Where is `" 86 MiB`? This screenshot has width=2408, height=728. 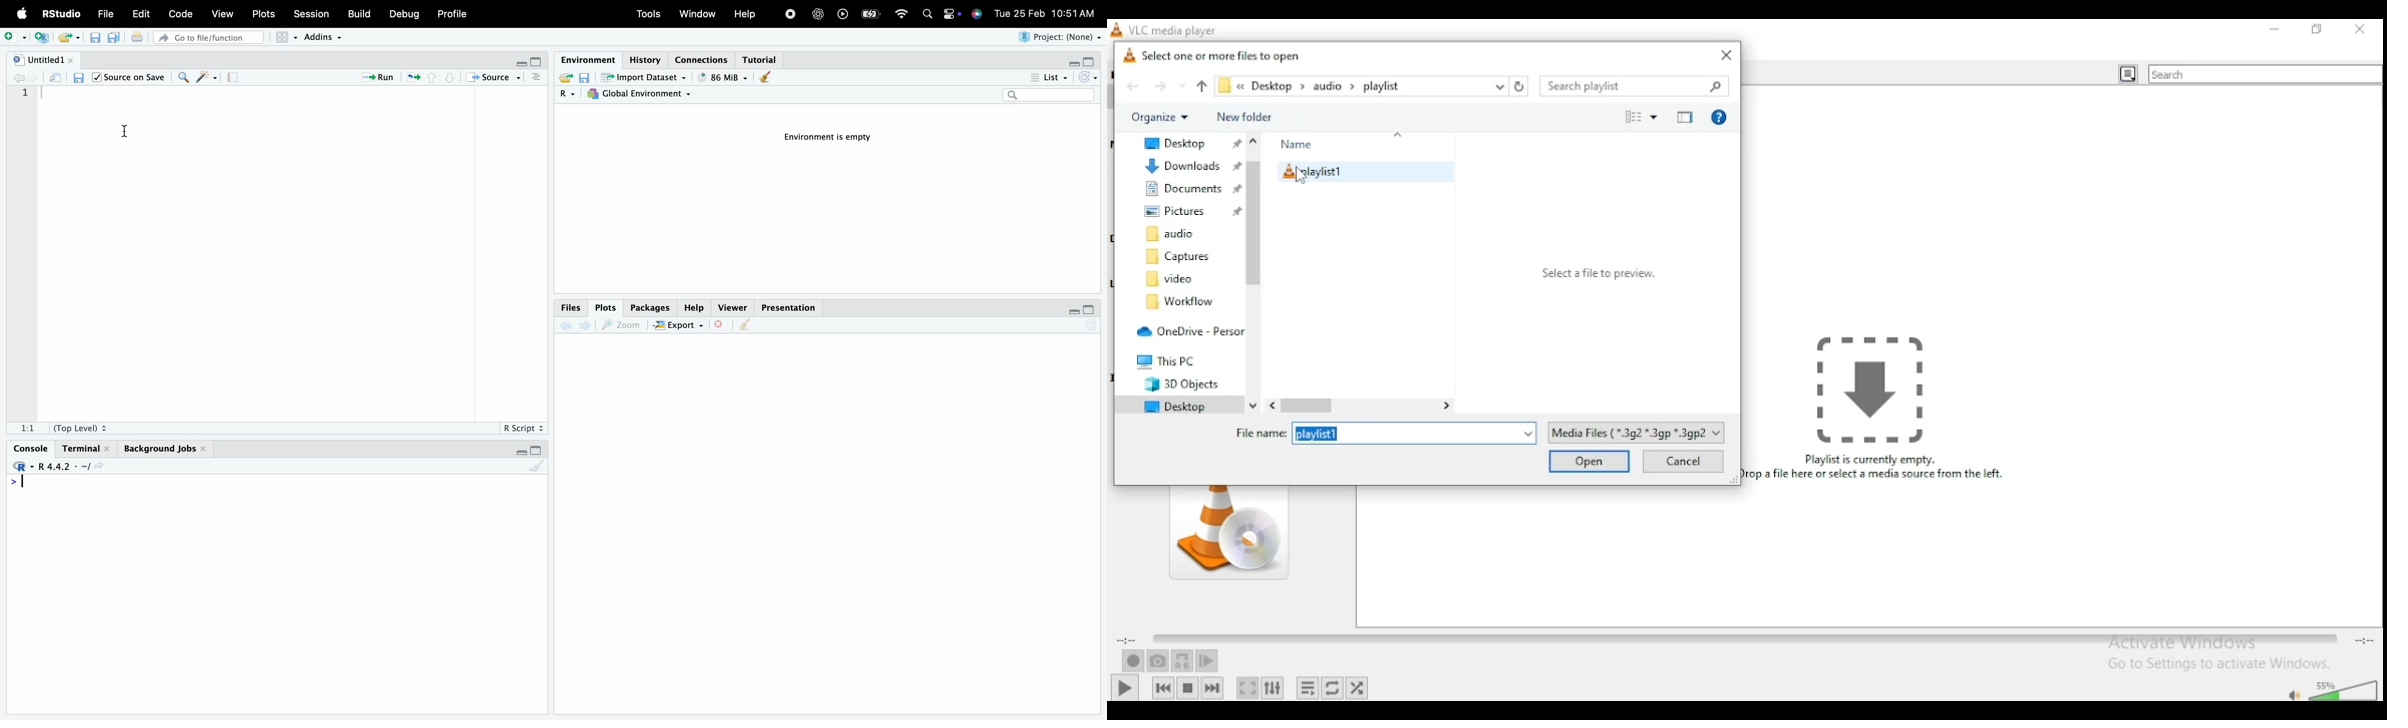 " 86 MiB is located at coordinates (723, 77).